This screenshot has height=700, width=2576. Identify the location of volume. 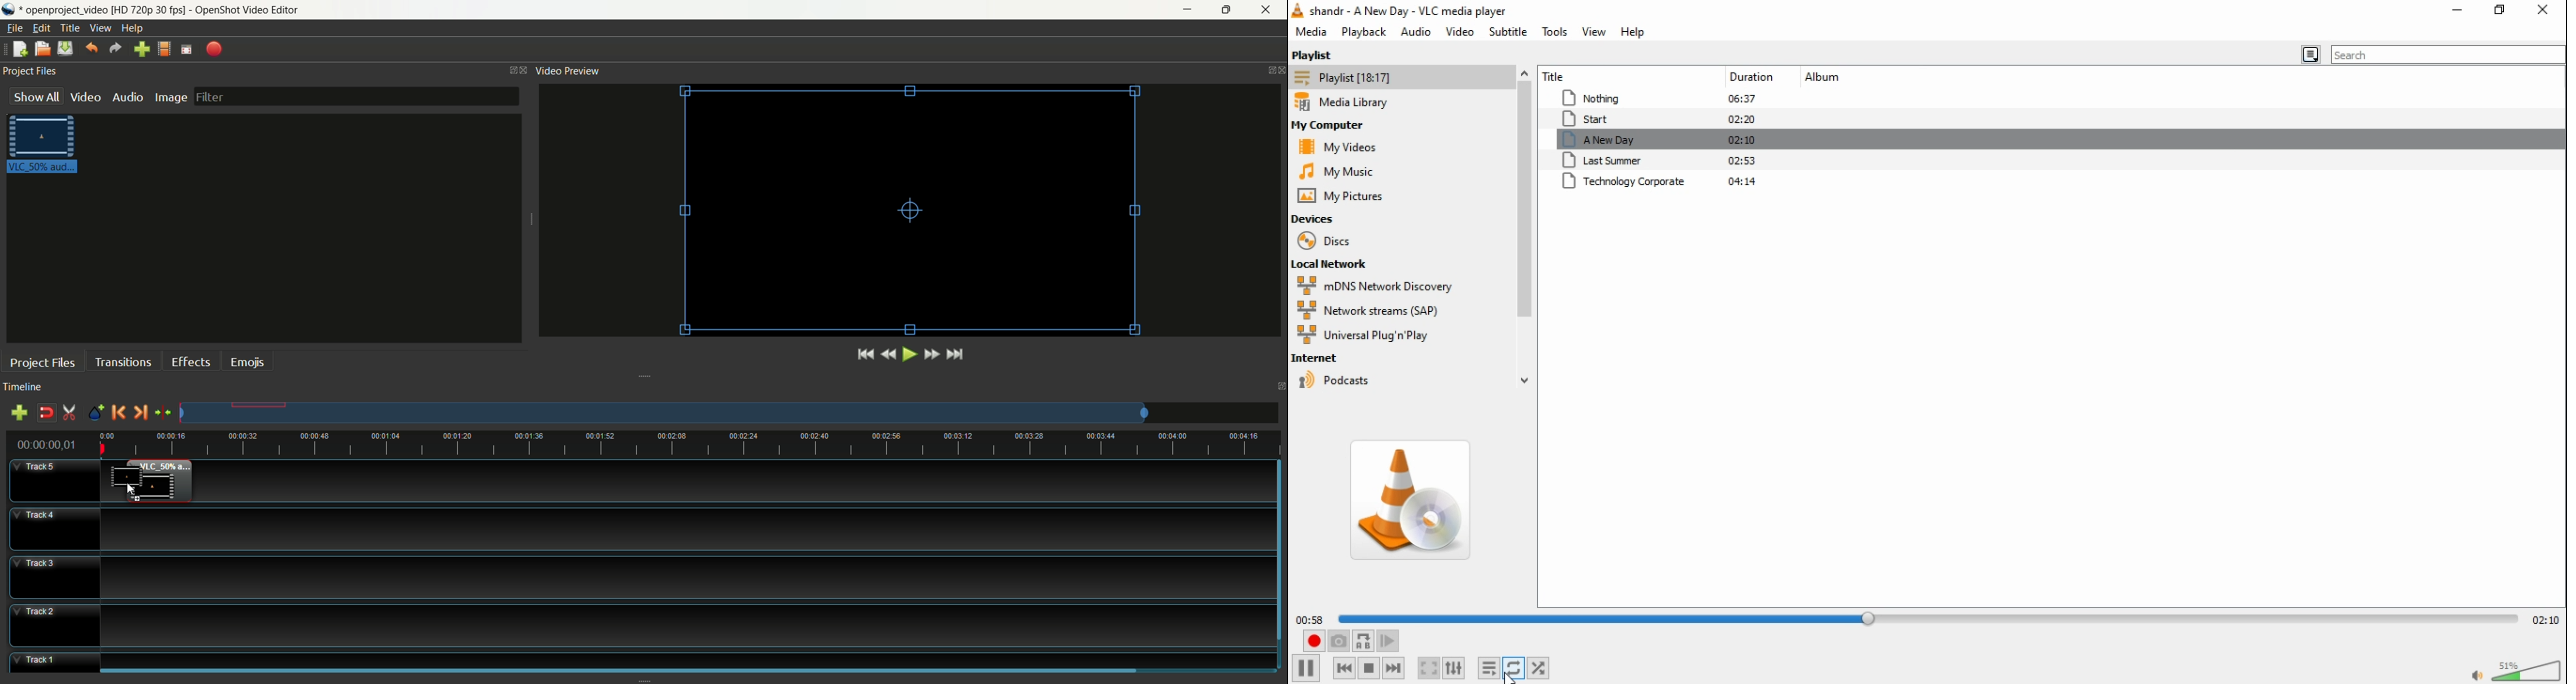
(2529, 669).